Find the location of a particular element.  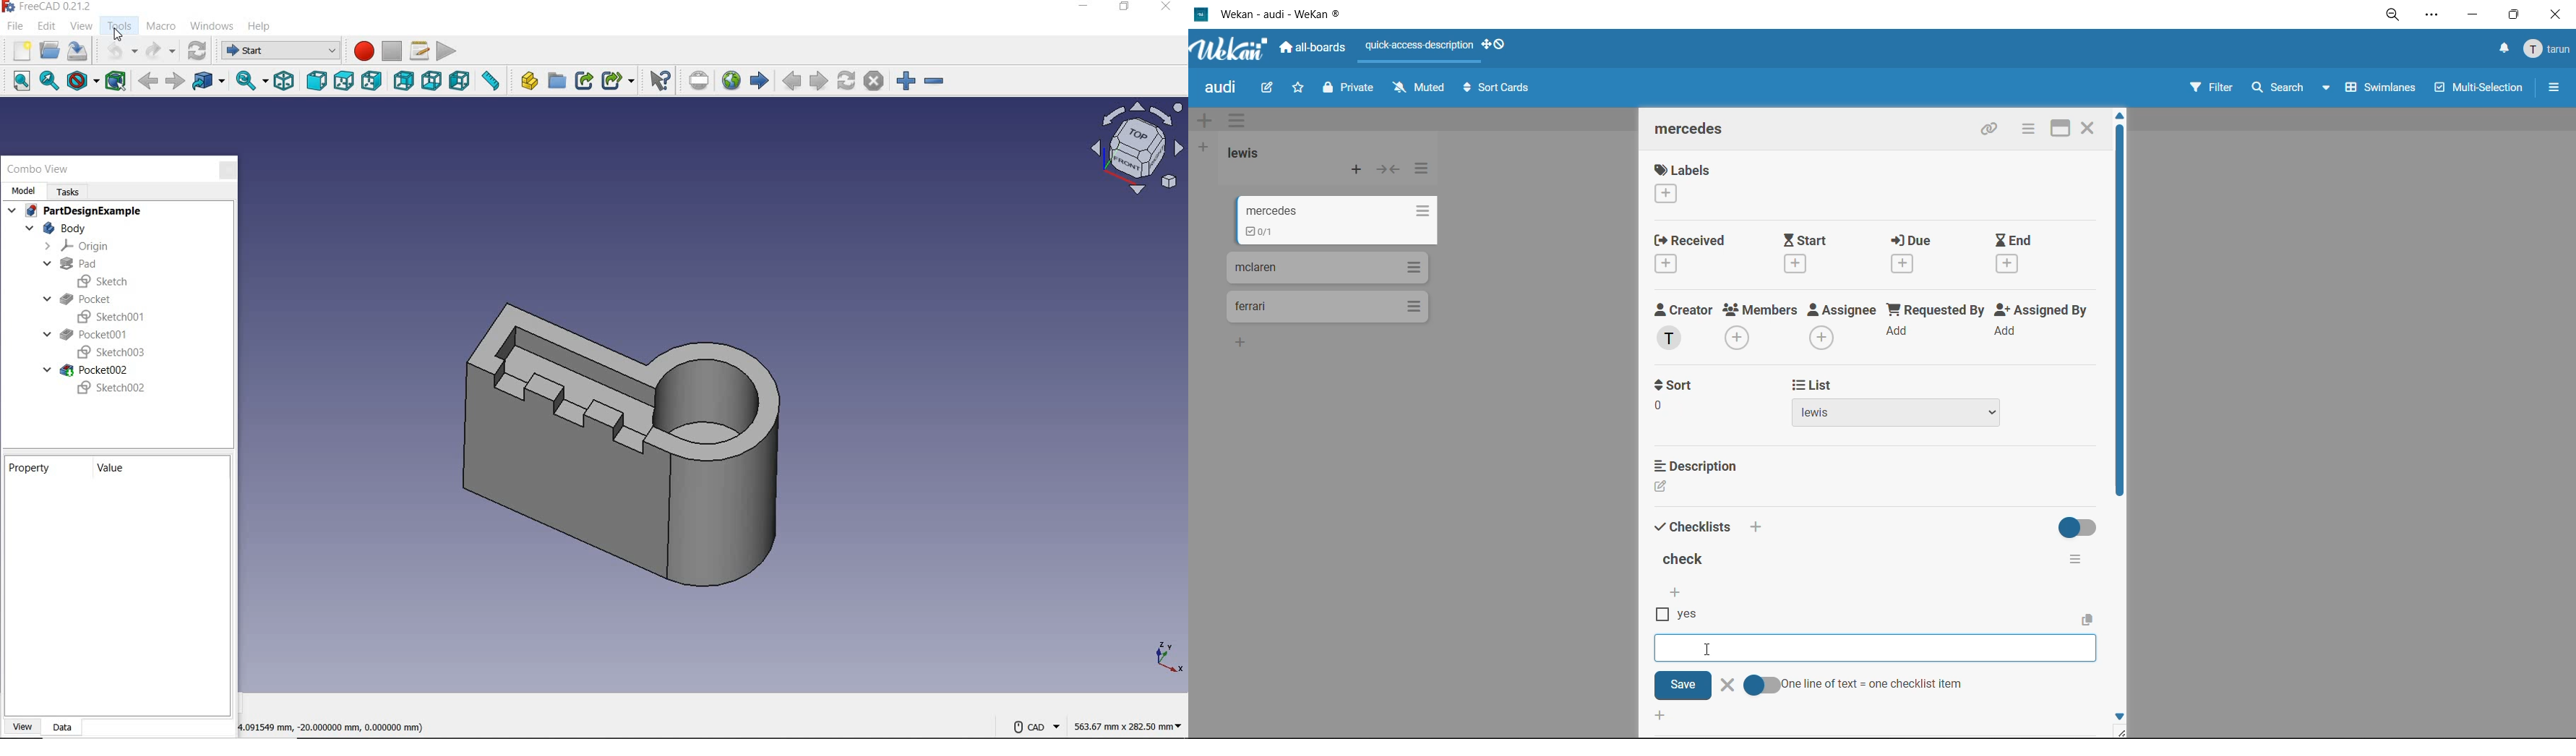

list is located at coordinates (1810, 386).